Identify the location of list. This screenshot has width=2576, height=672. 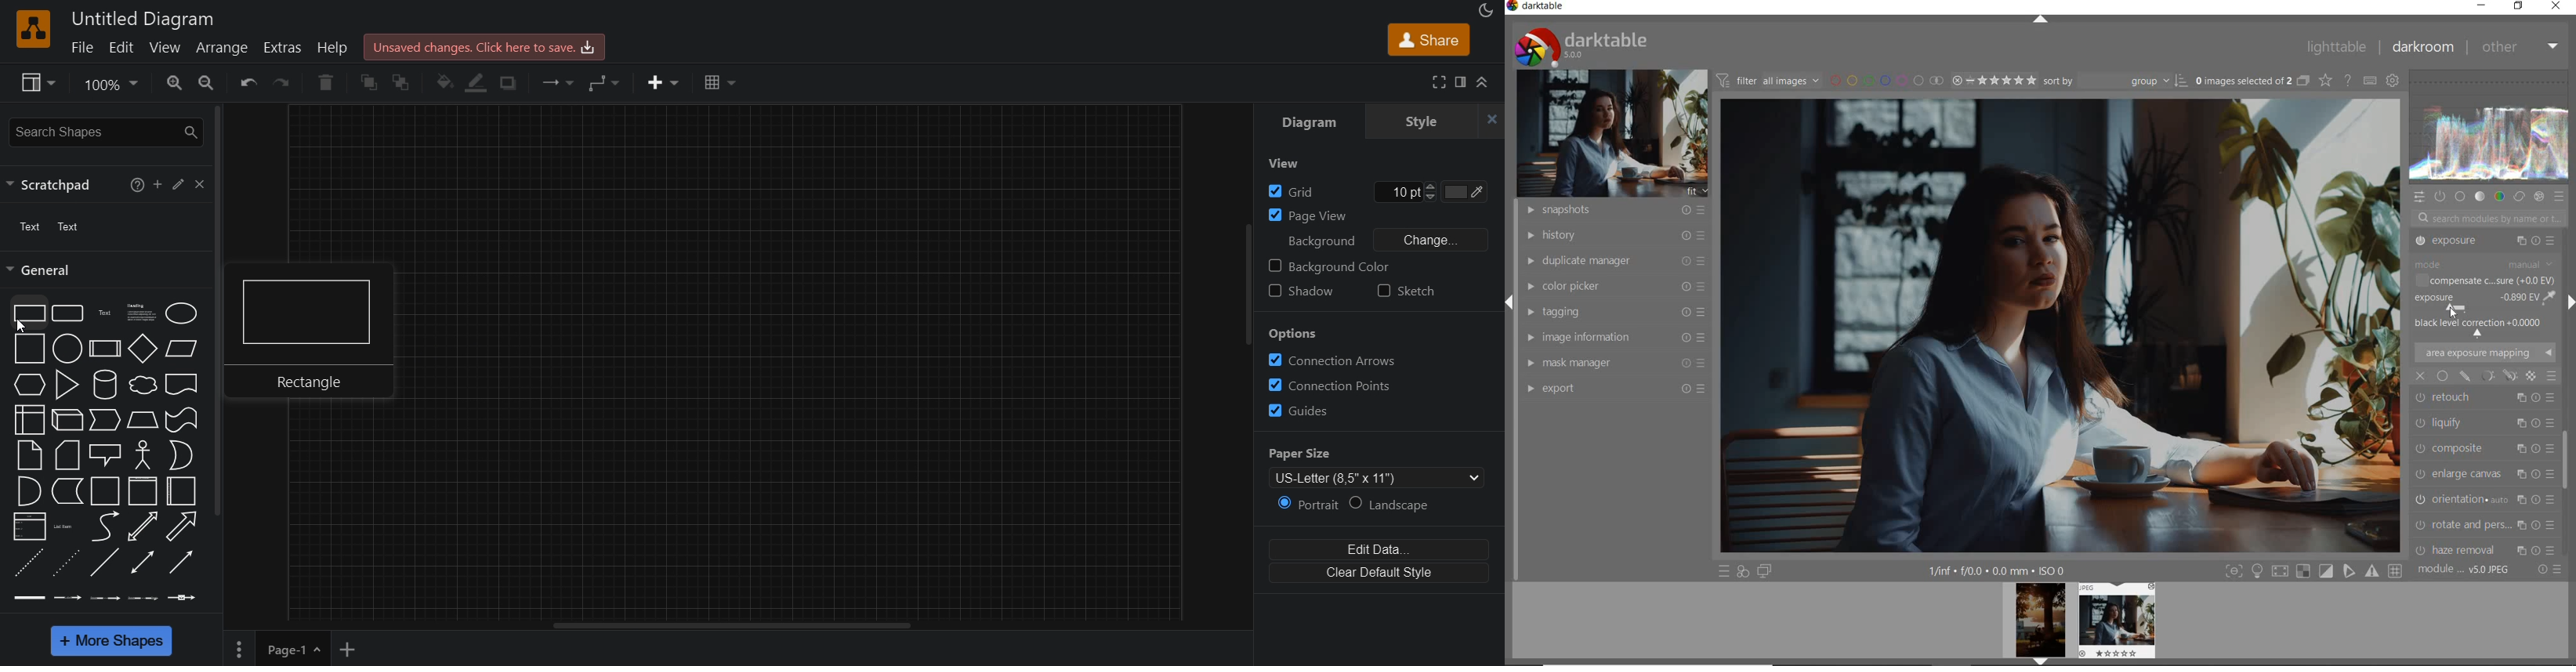
(29, 529).